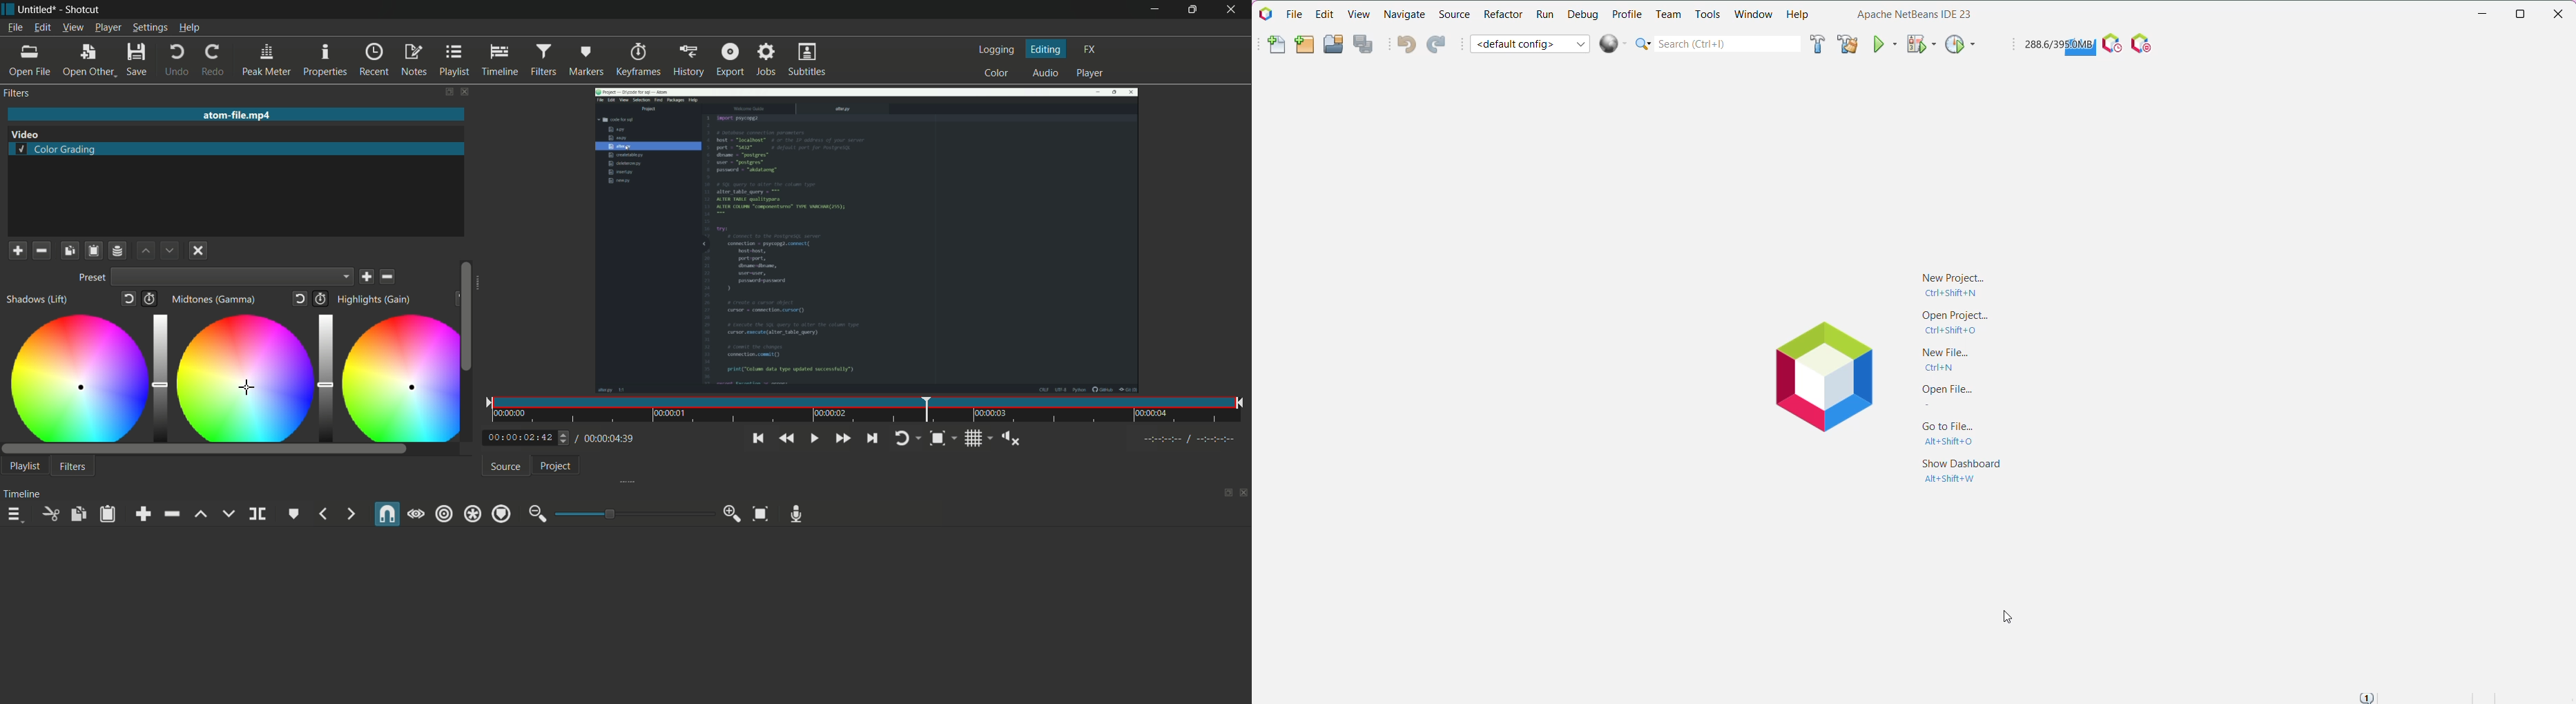 The height and width of the screenshot is (728, 2576). I want to click on zoom timeline to fit, so click(760, 514).